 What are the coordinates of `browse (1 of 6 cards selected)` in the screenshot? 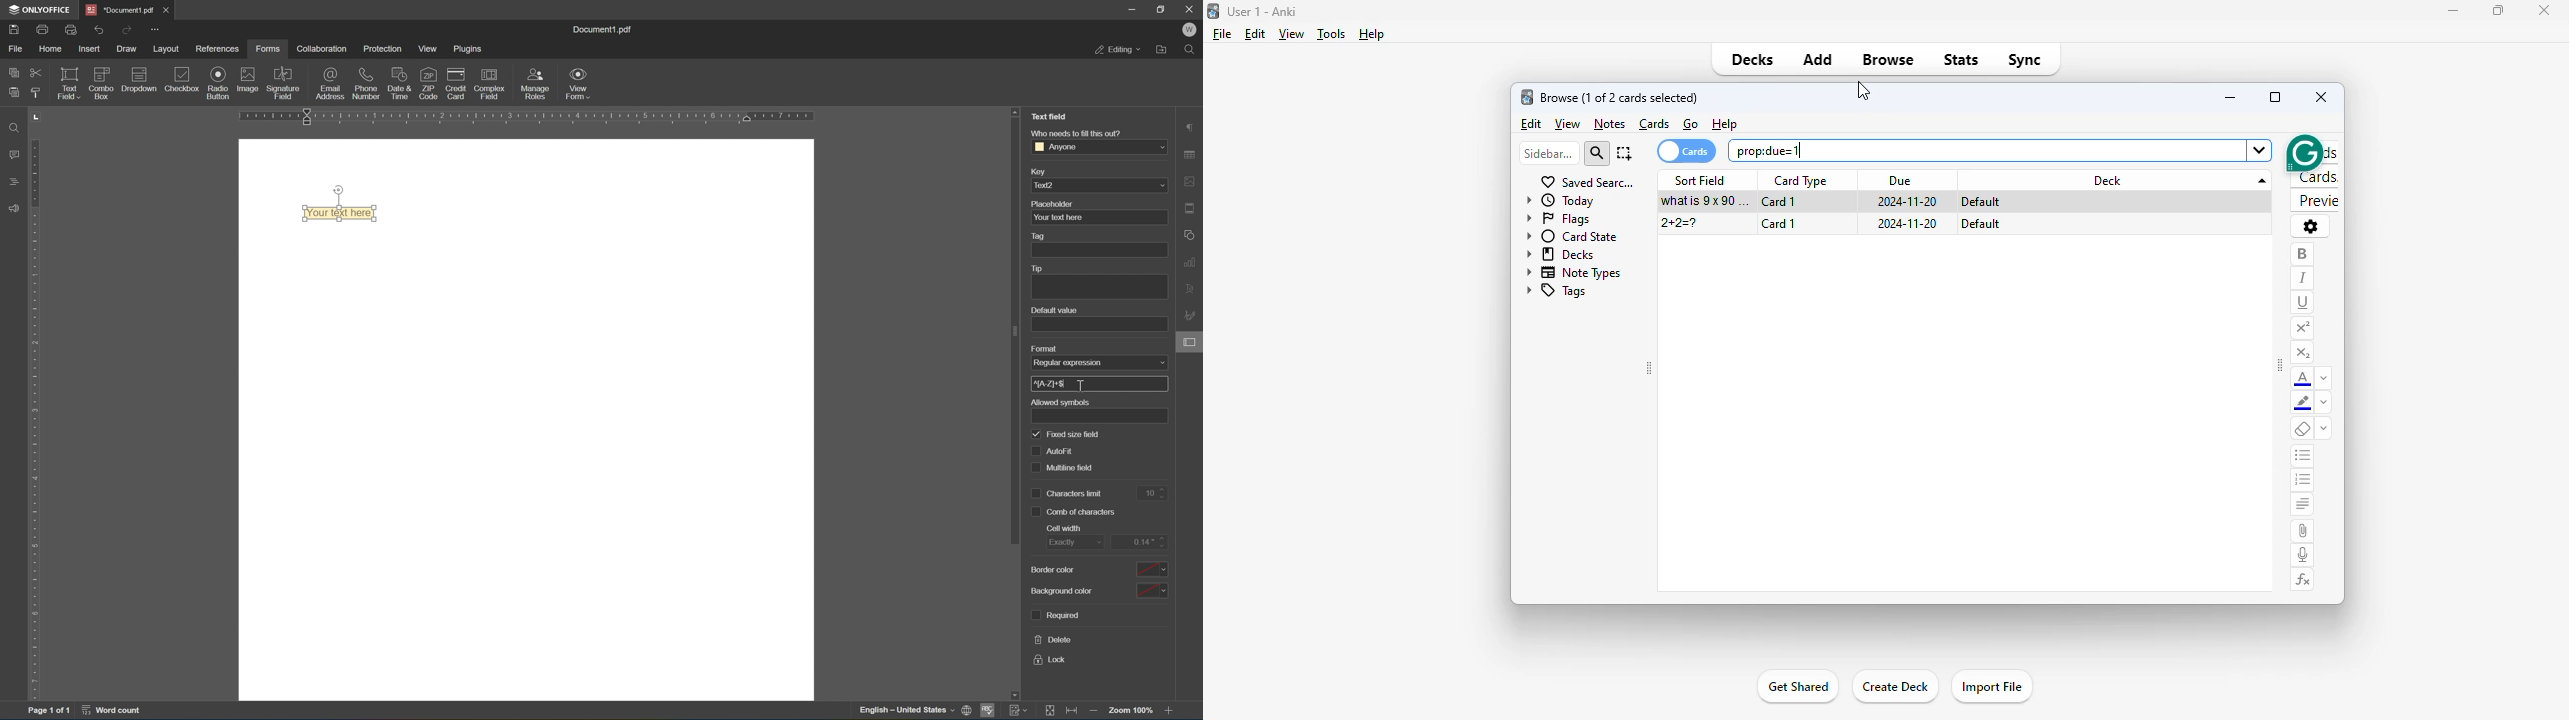 It's located at (1620, 98).